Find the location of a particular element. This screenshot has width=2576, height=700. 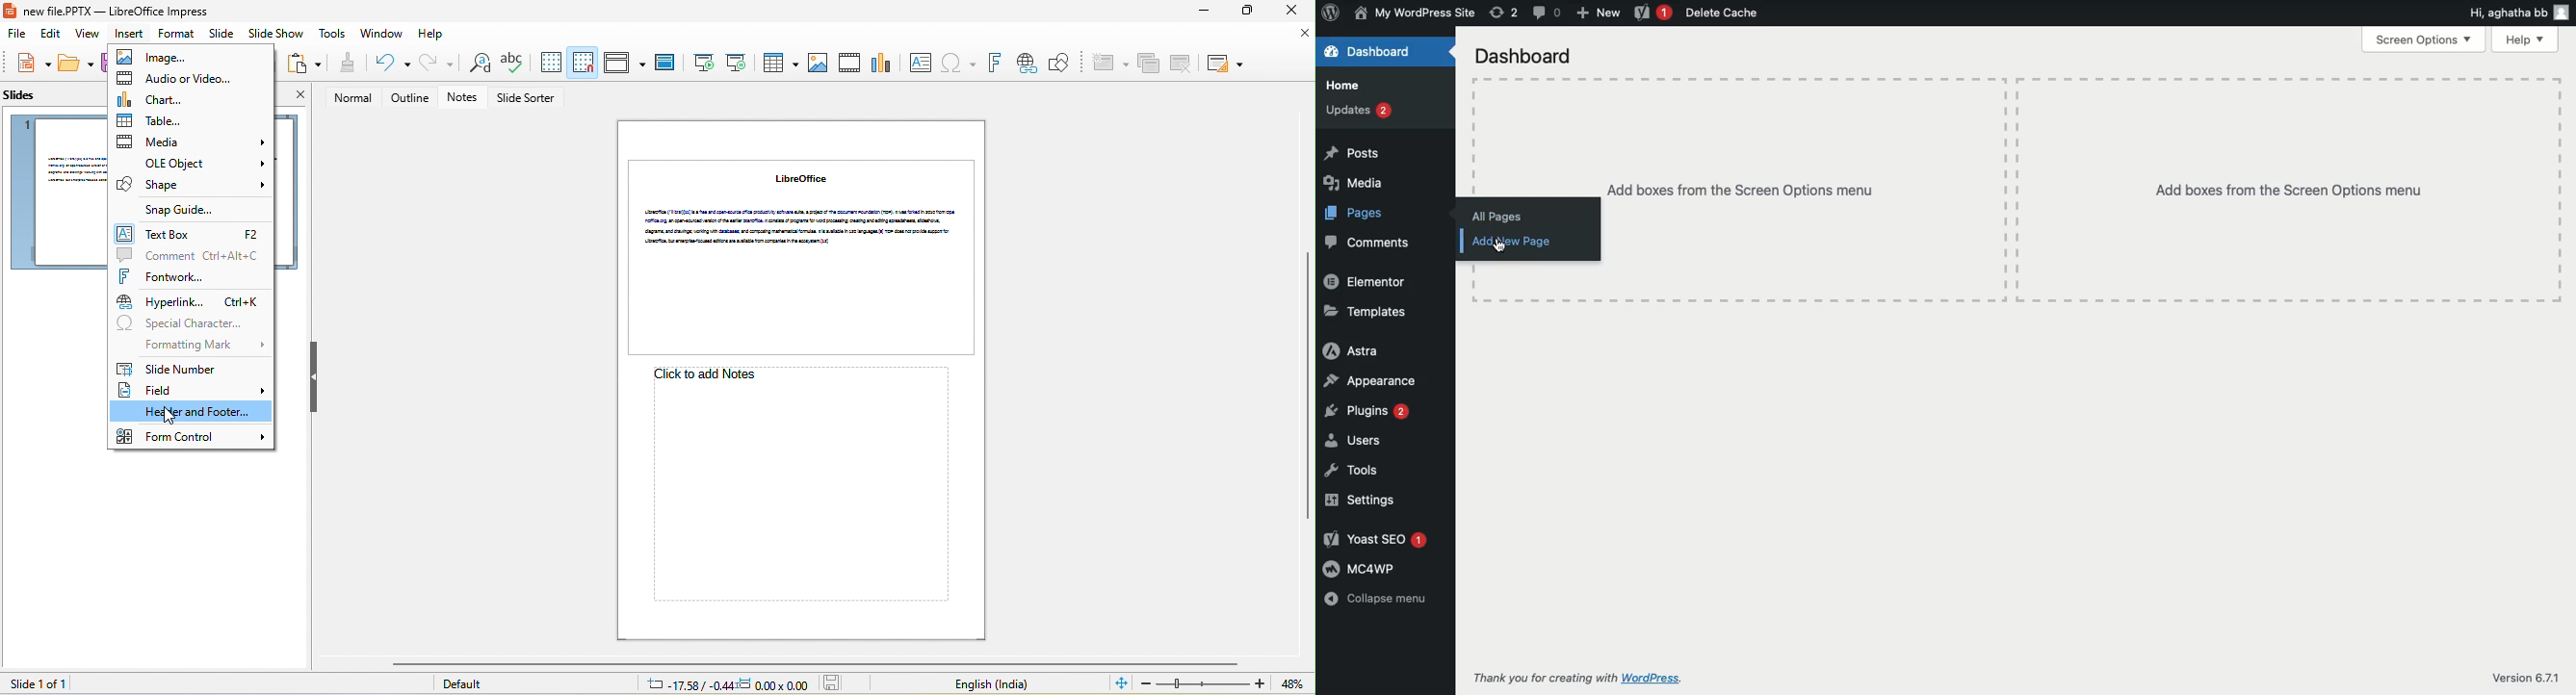

cursor movement is located at coordinates (175, 419).